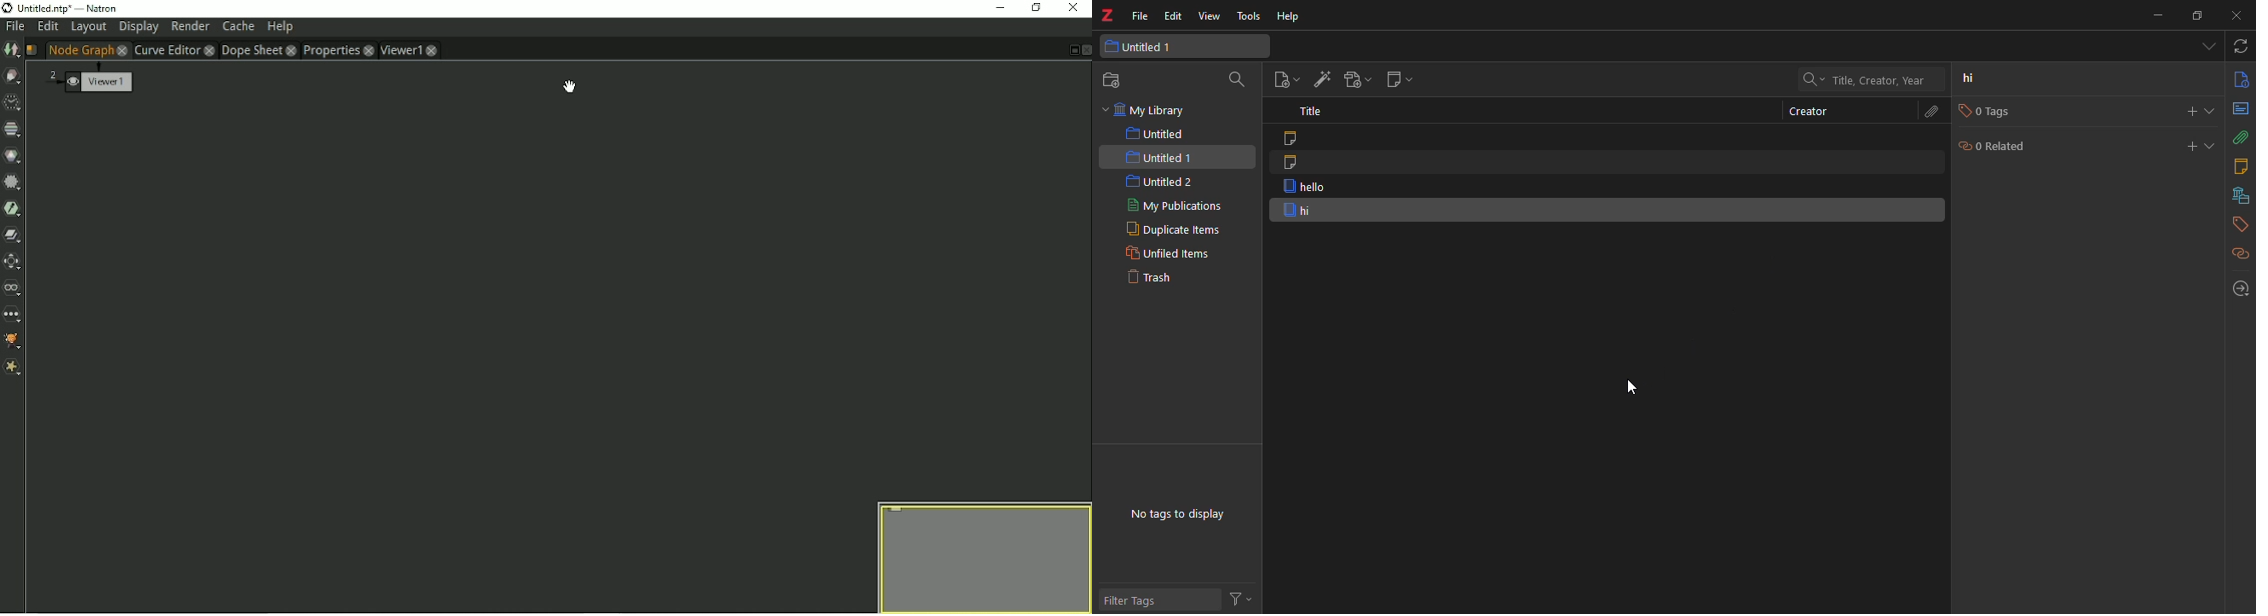 This screenshot has height=616, width=2268. Describe the element at coordinates (1169, 253) in the screenshot. I see `unfiled items` at that location.